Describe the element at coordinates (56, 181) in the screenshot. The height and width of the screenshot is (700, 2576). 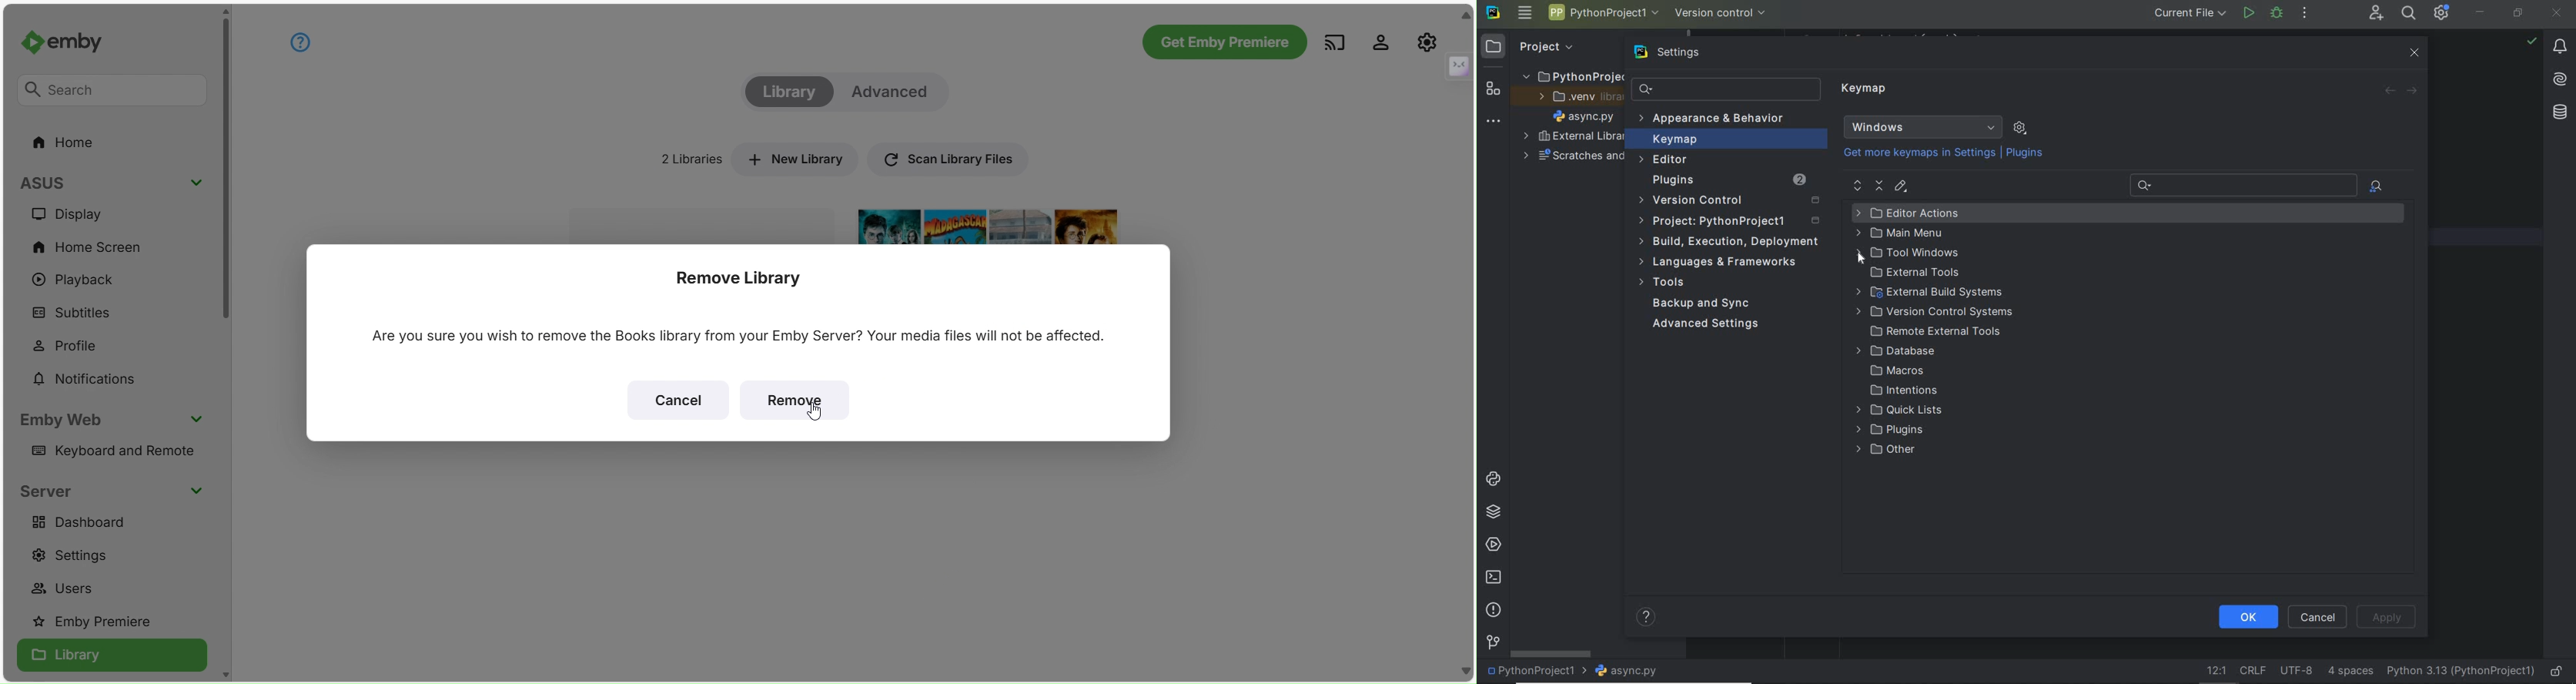
I see `System Name` at that location.